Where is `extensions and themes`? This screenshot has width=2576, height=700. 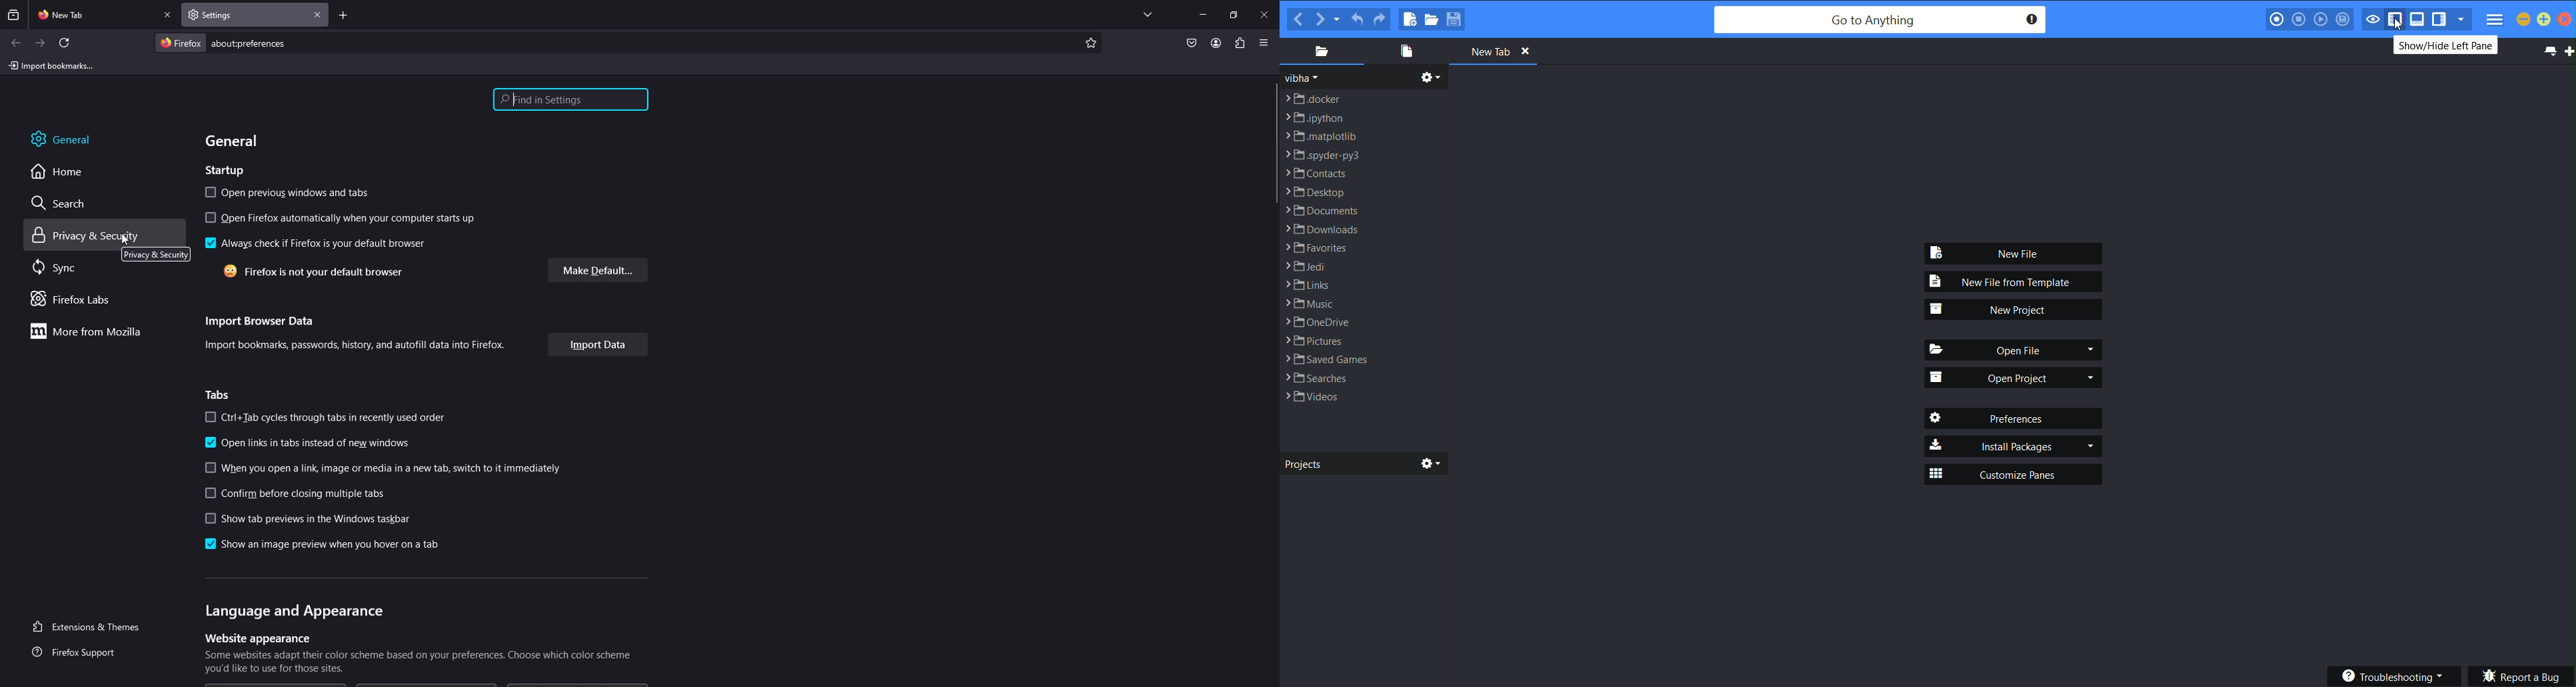
extensions and themes is located at coordinates (95, 625).